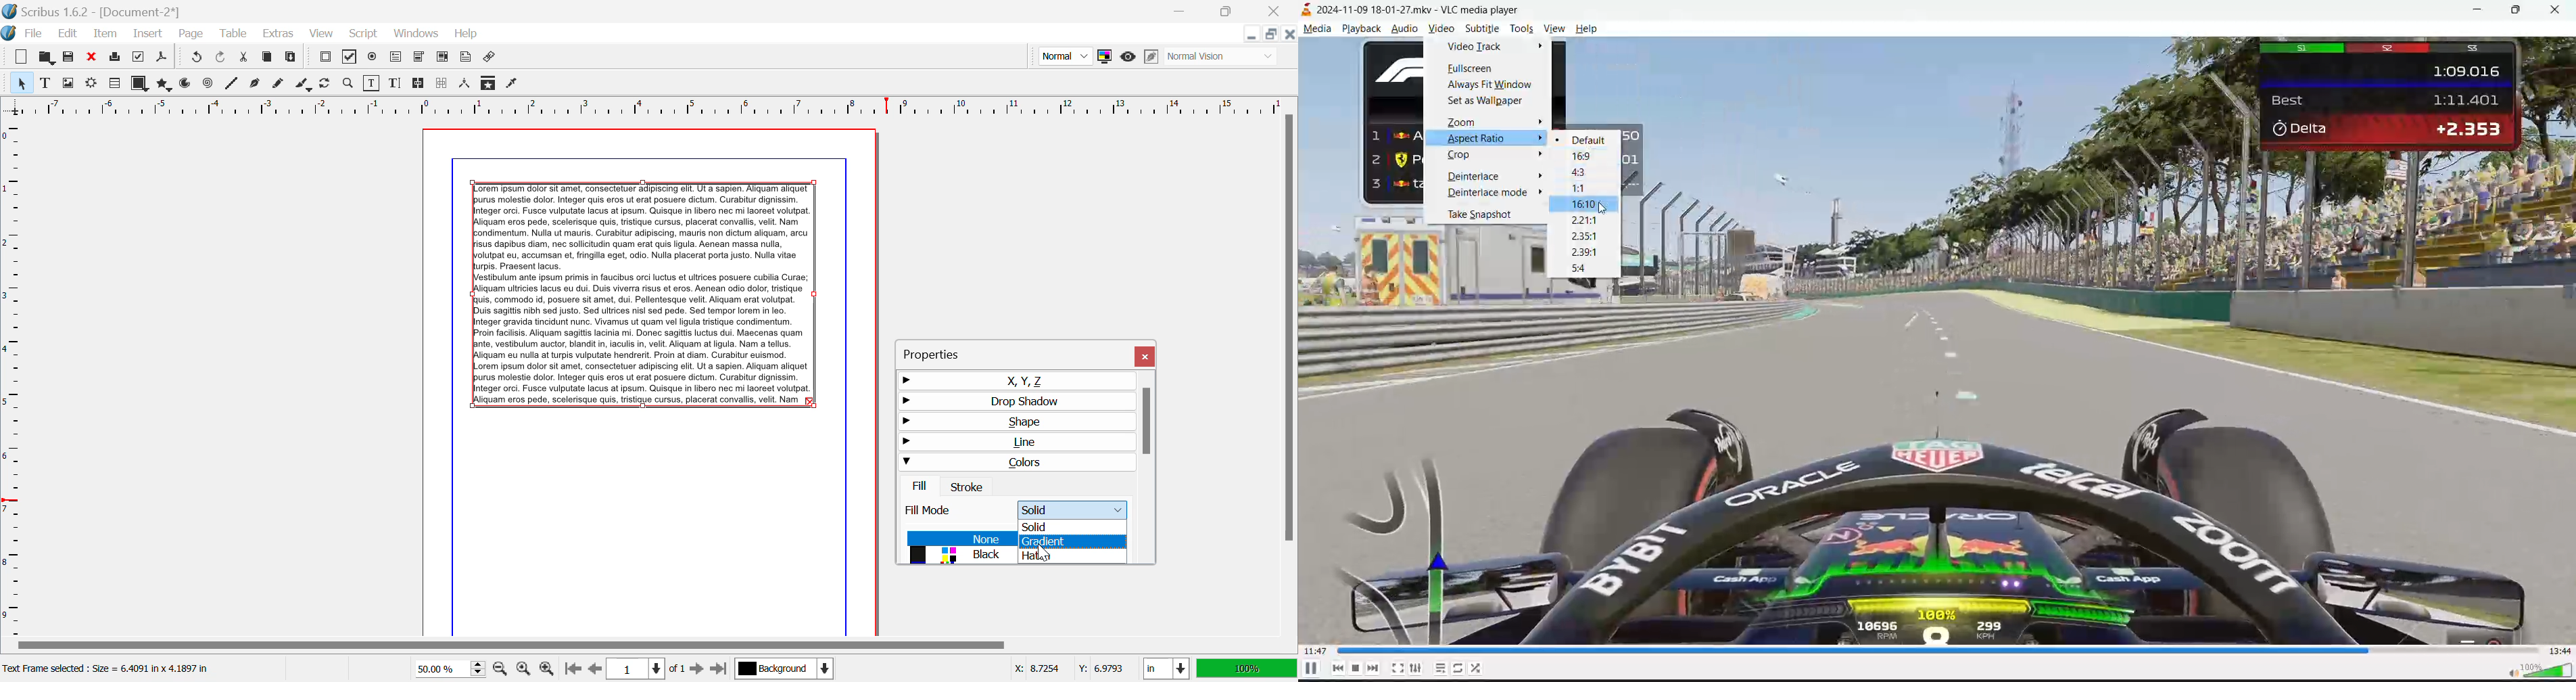 This screenshot has height=700, width=2576. I want to click on Restore Down, so click(1253, 34).